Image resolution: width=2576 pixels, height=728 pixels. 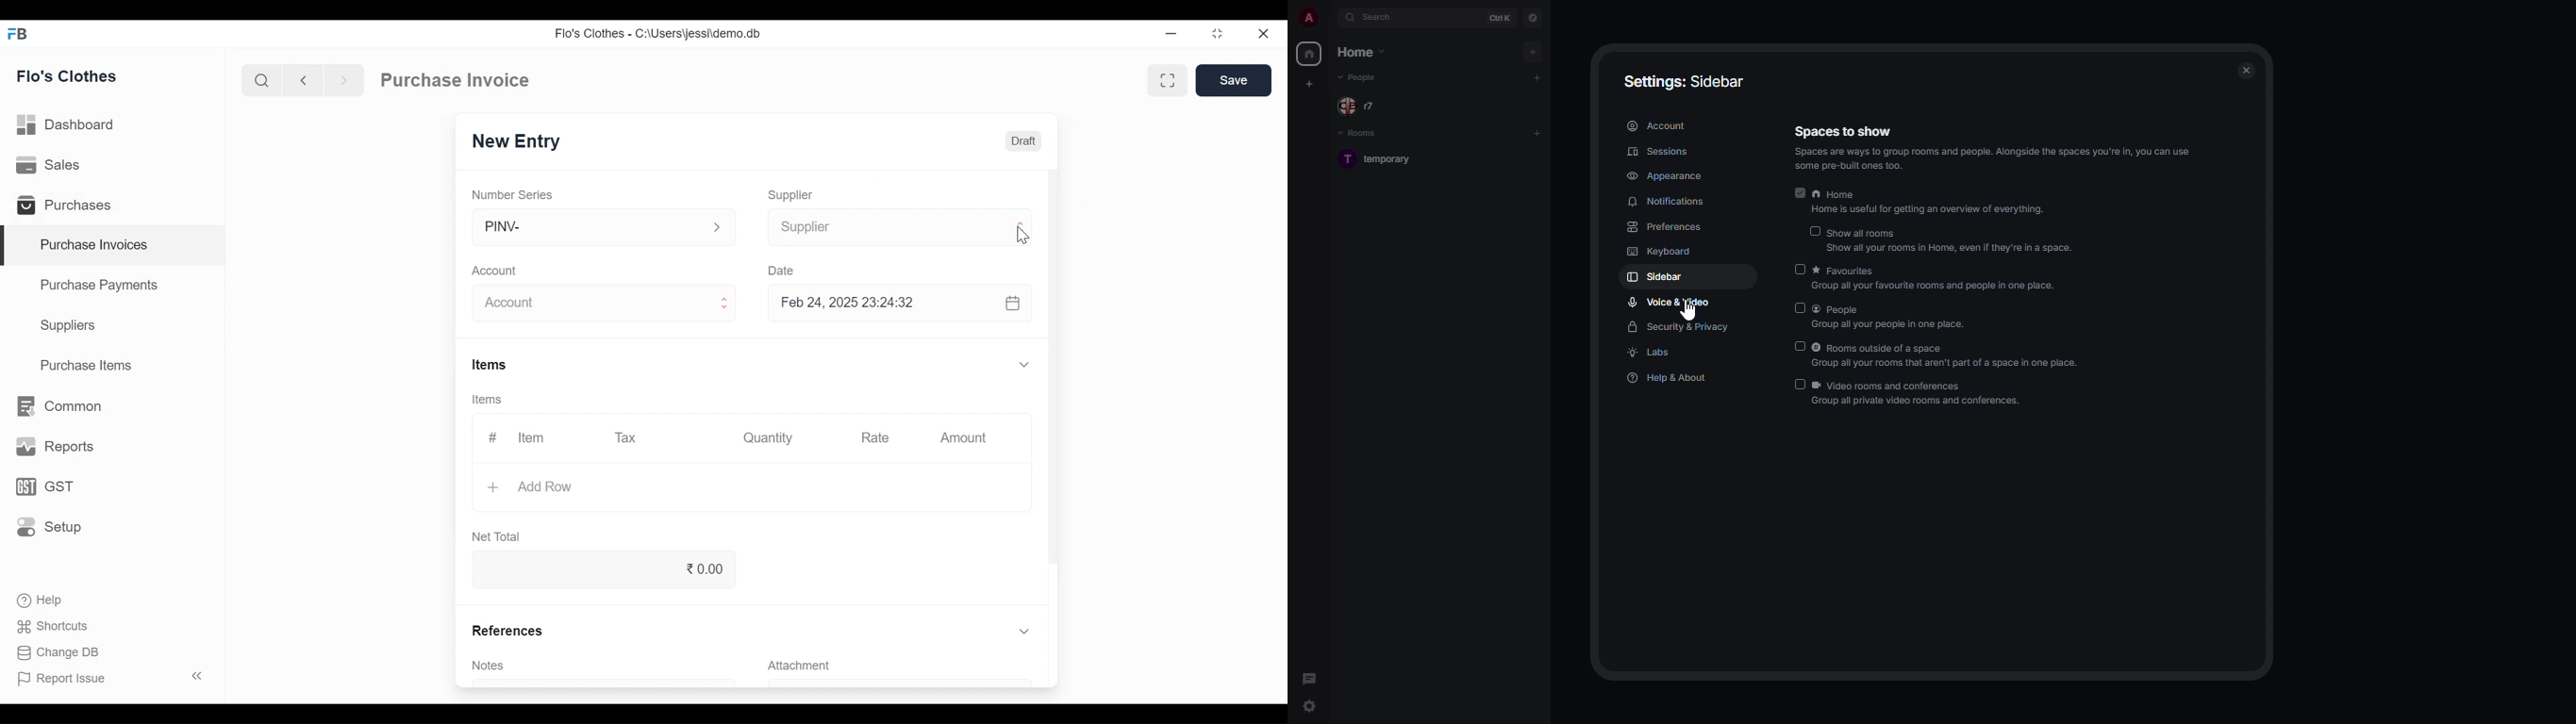 What do you see at coordinates (52, 445) in the screenshot?
I see `Reports` at bounding box center [52, 445].